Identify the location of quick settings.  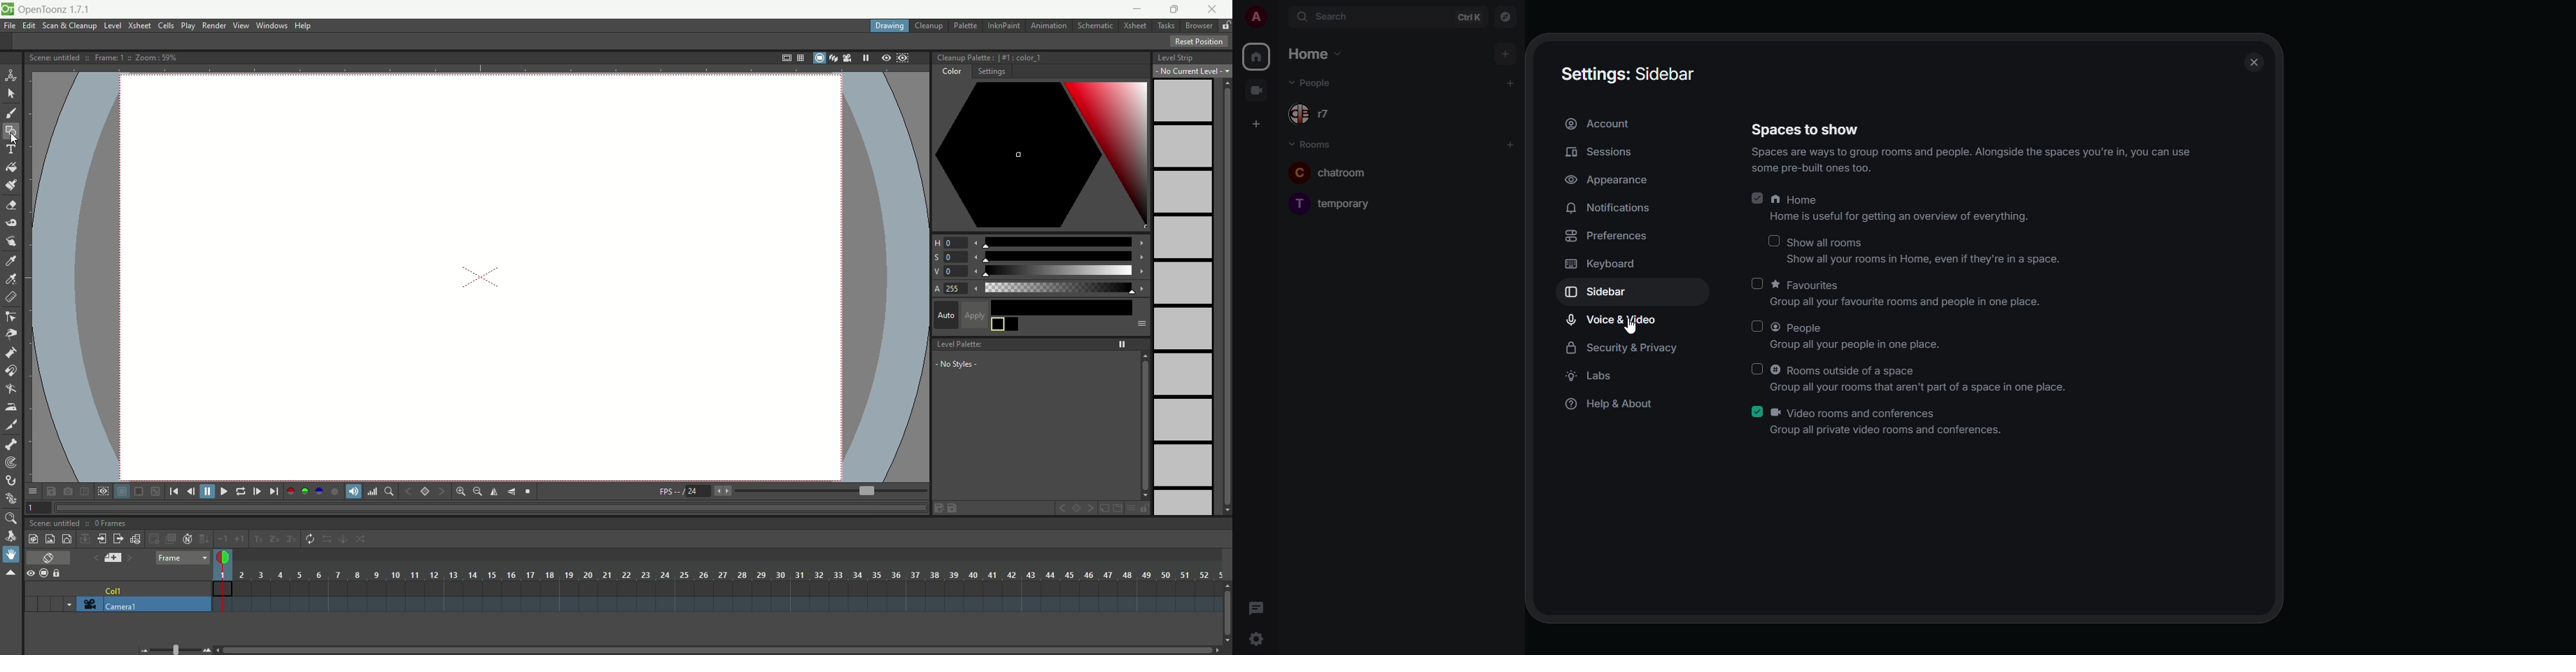
(1254, 638).